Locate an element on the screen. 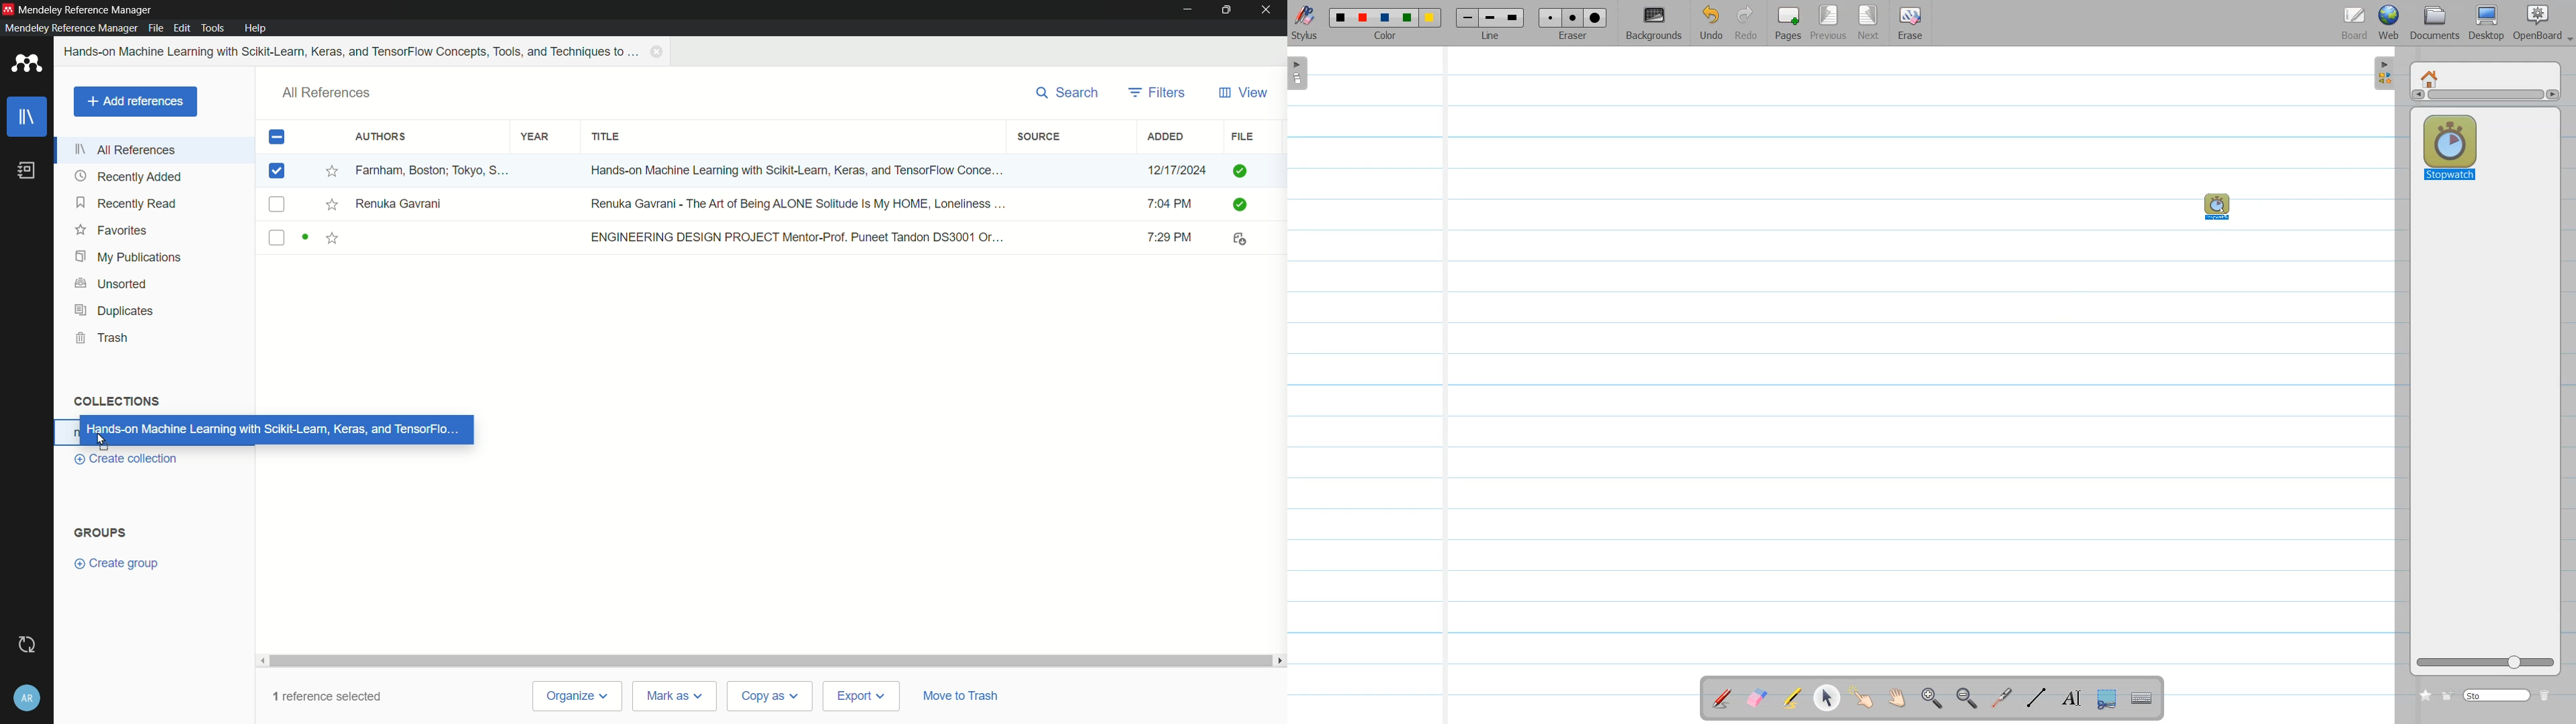 Image resolution: width=2576 pixels, height=728 pixels. move to trash is located at coordinates (959, 694).